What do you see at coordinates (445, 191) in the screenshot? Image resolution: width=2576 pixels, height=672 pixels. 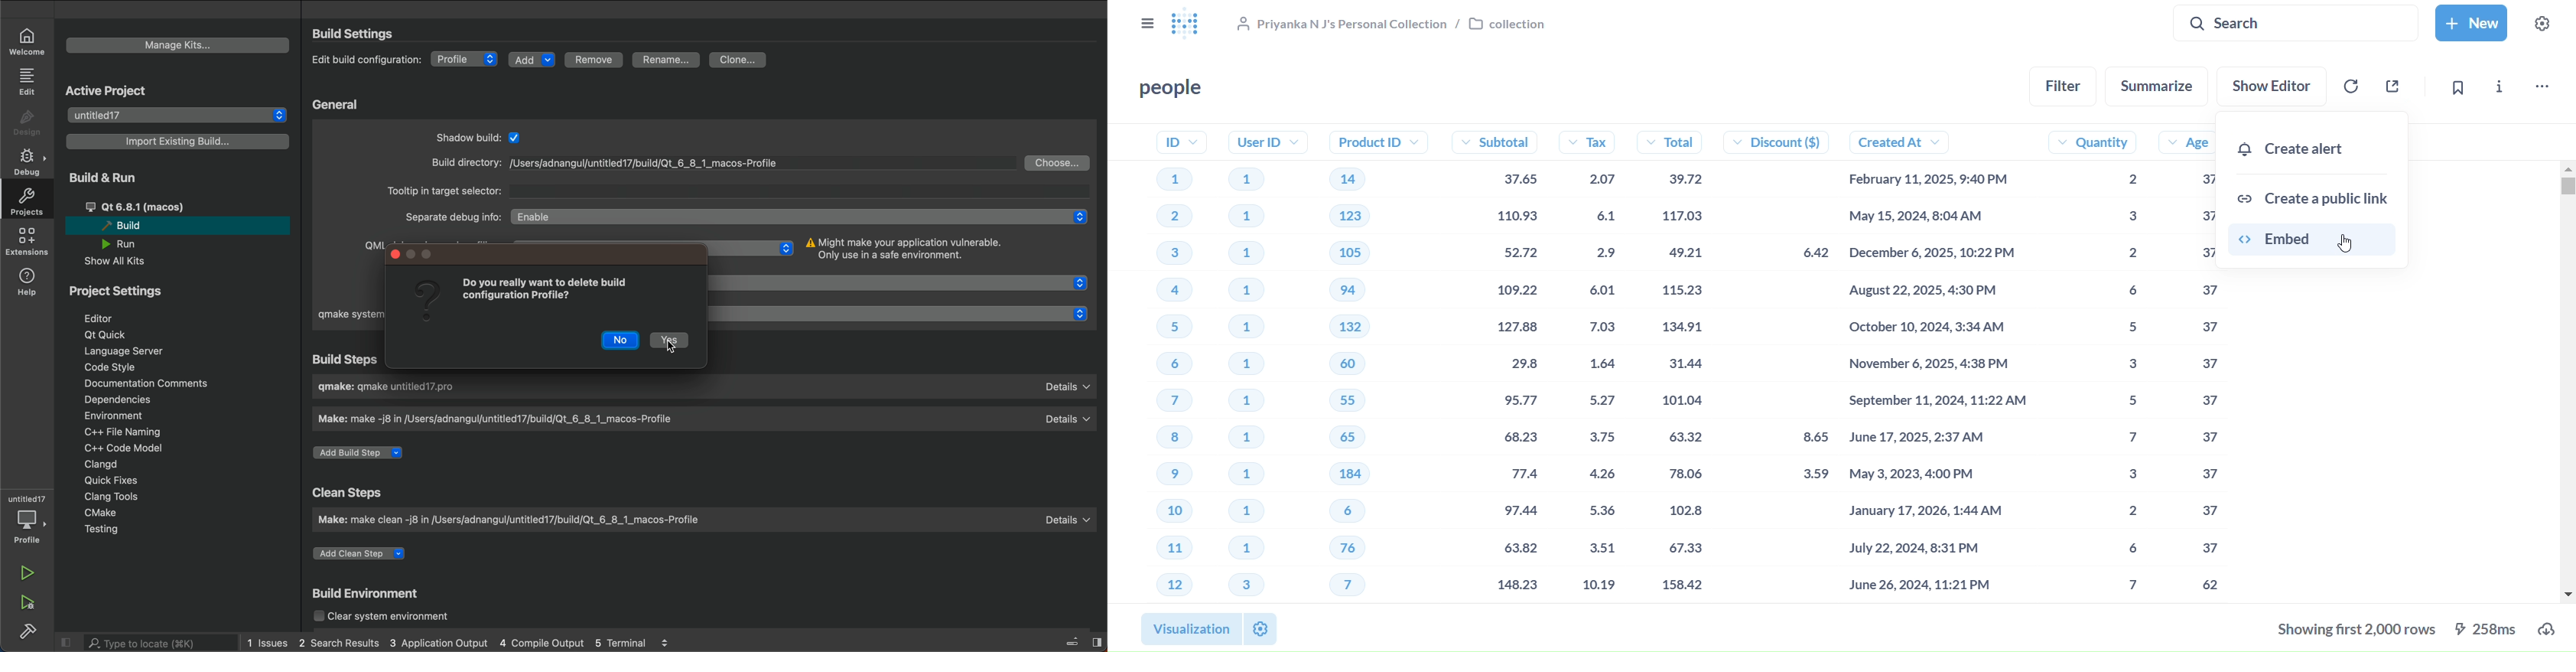 I see `tootlp` at bounding box center [445, 191].